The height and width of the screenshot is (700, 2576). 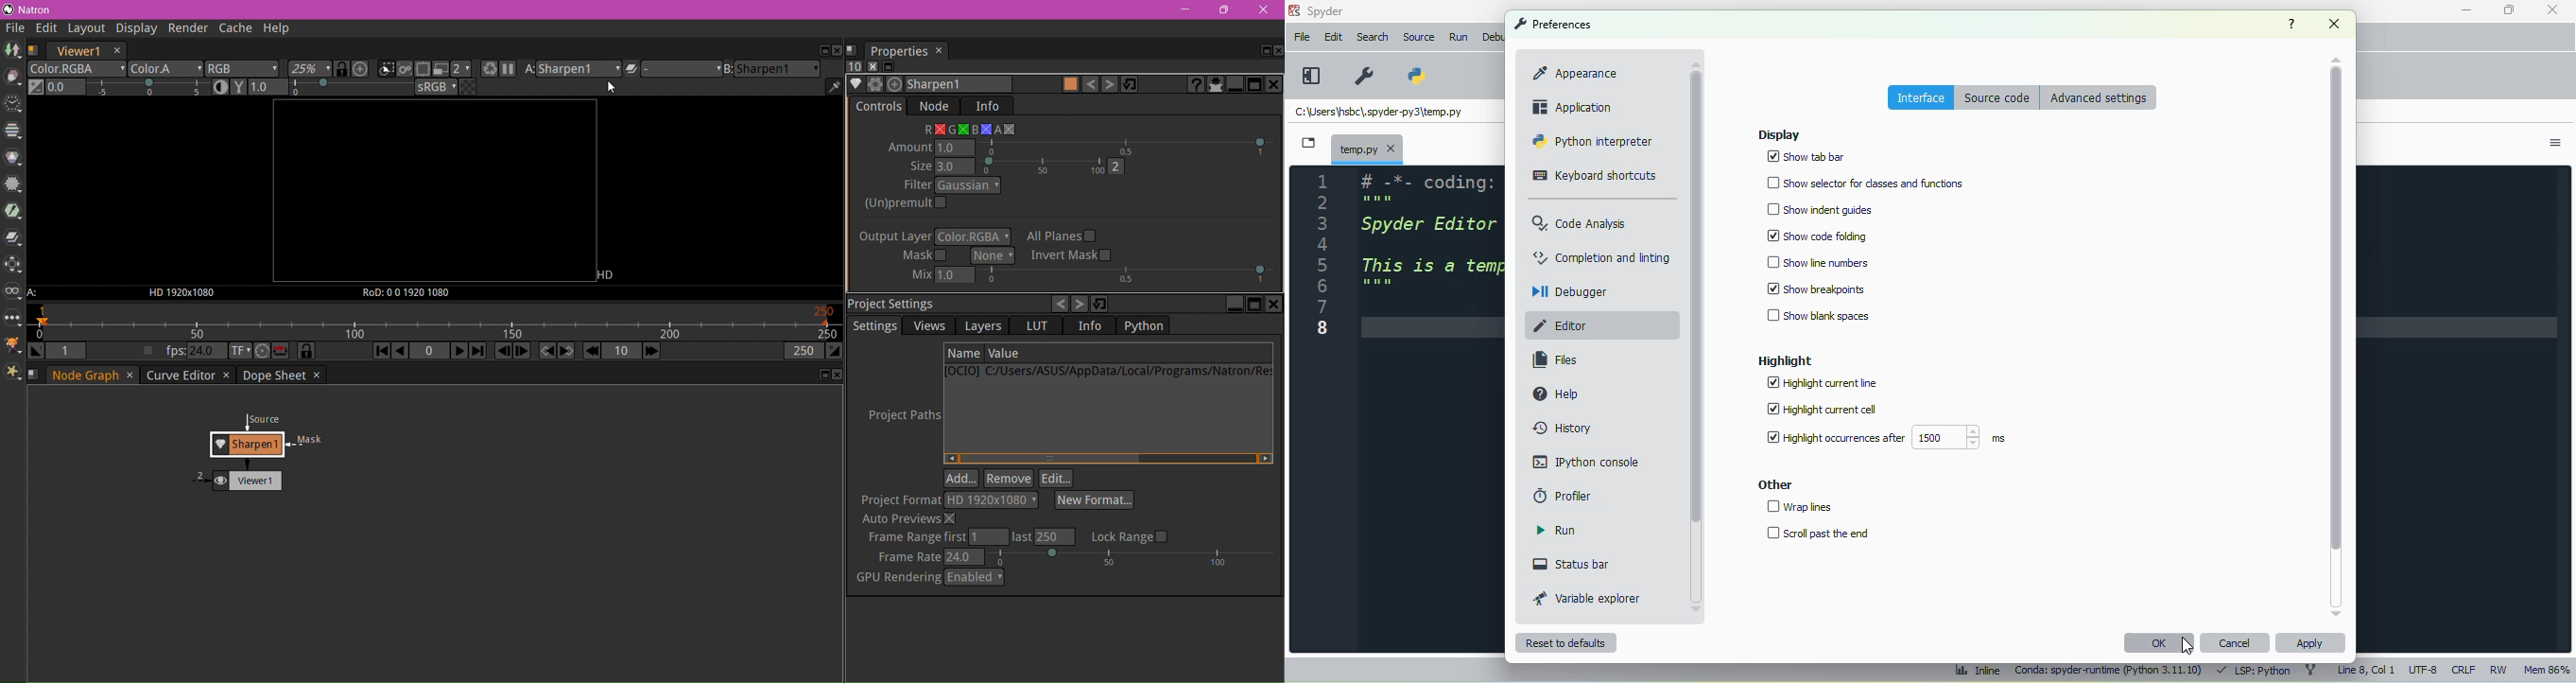 I want to click on highlight occurrences after 1500 ms, so click(x=1885, y=437).